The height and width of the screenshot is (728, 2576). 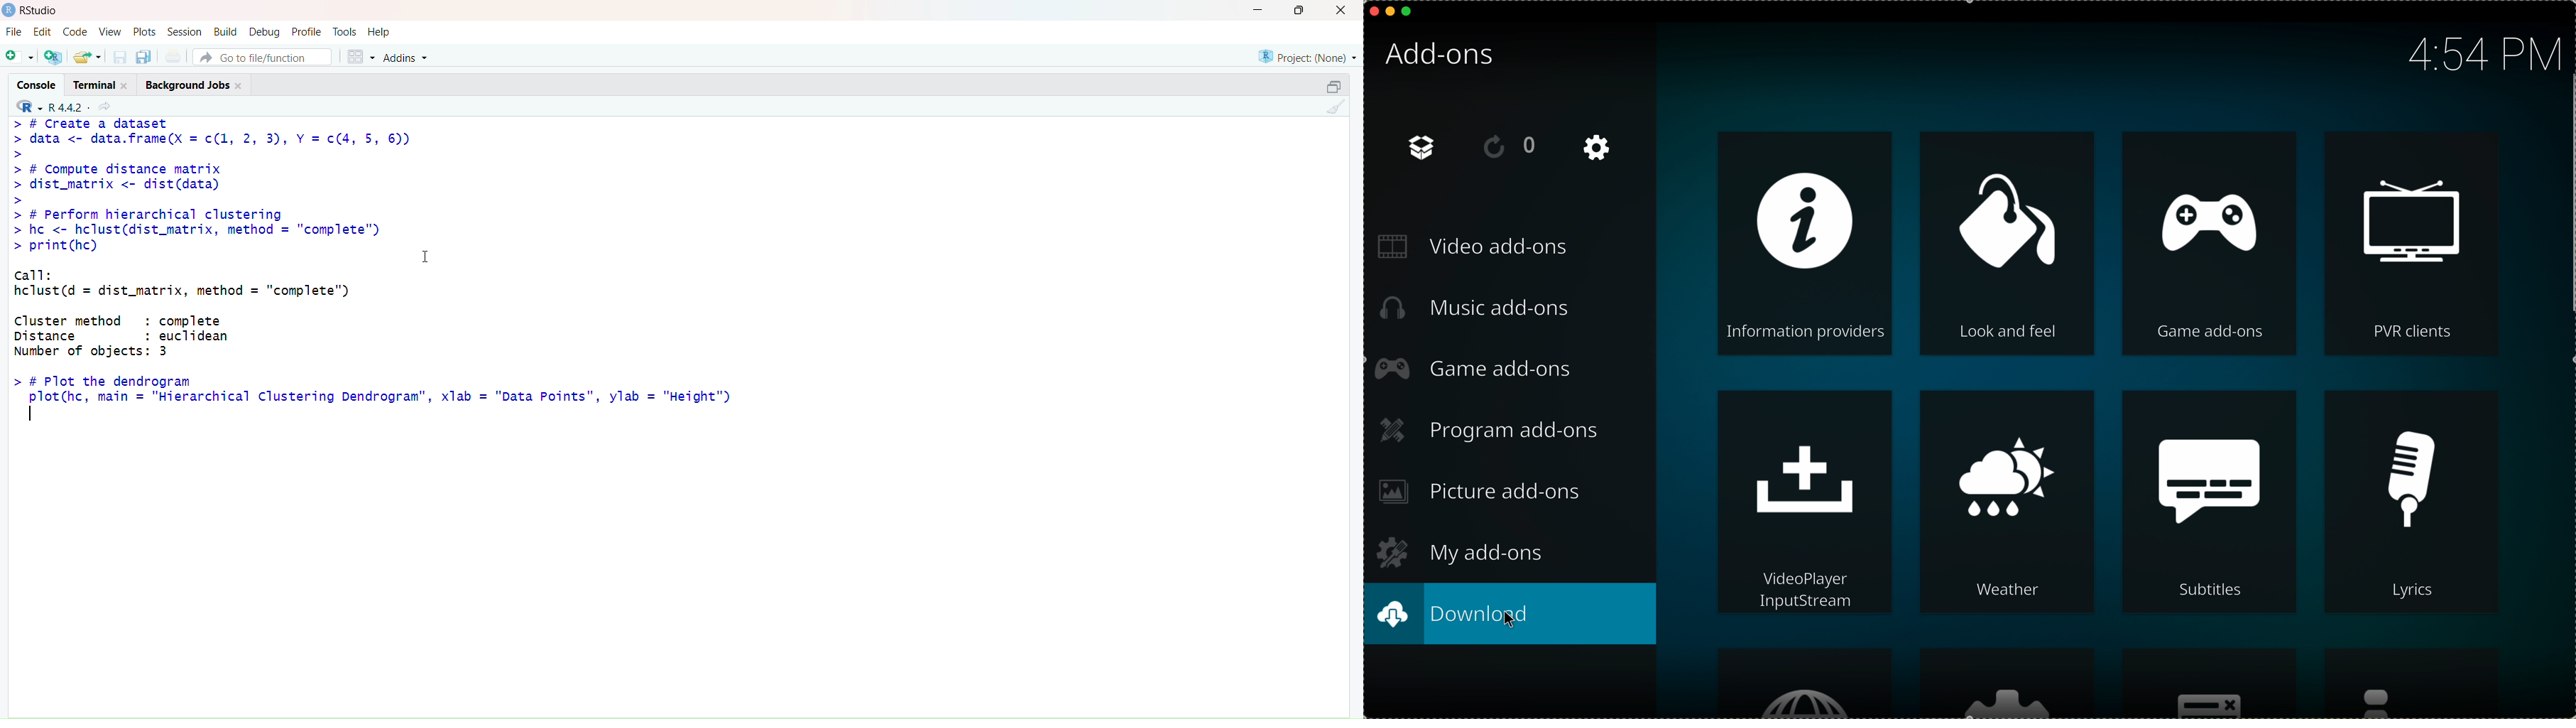 What do you see at coordinates (424, 256) in the screenshot?
I see `Text cursor` at bounding box center [424, 256].